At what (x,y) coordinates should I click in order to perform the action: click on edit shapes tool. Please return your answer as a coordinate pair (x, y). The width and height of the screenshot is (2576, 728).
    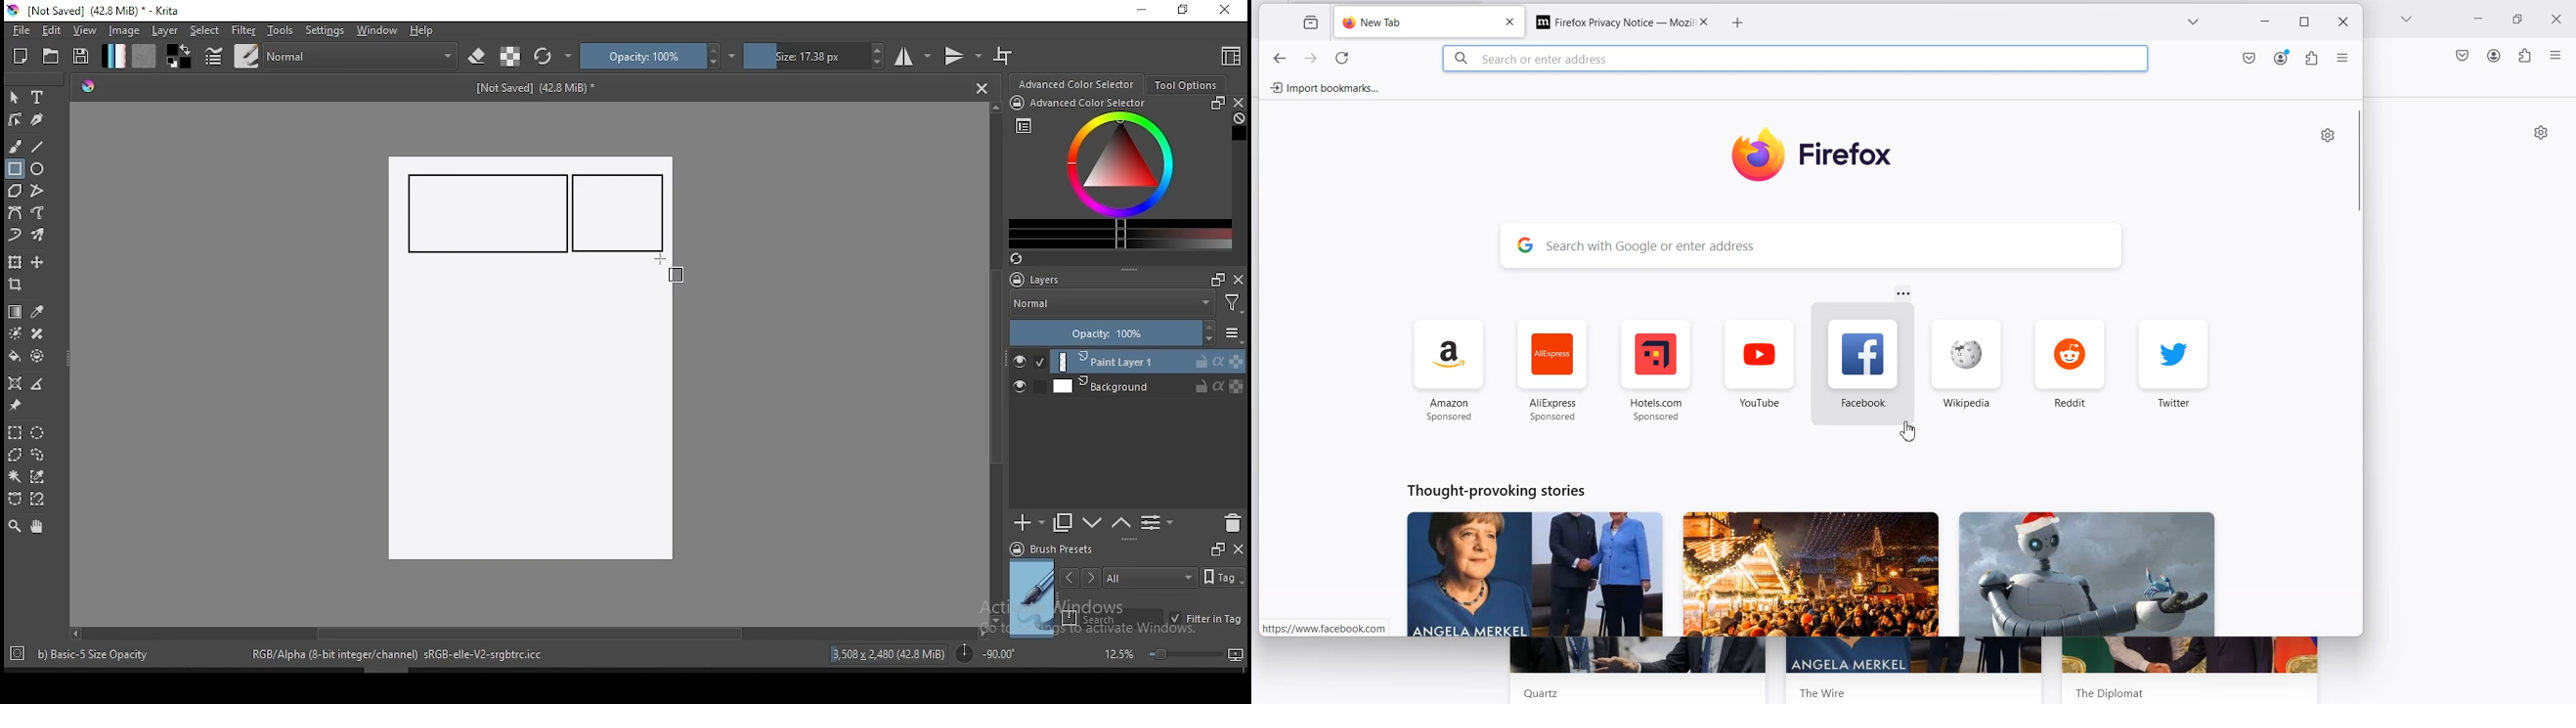
    Looking at the image, I should click on (15, 118).